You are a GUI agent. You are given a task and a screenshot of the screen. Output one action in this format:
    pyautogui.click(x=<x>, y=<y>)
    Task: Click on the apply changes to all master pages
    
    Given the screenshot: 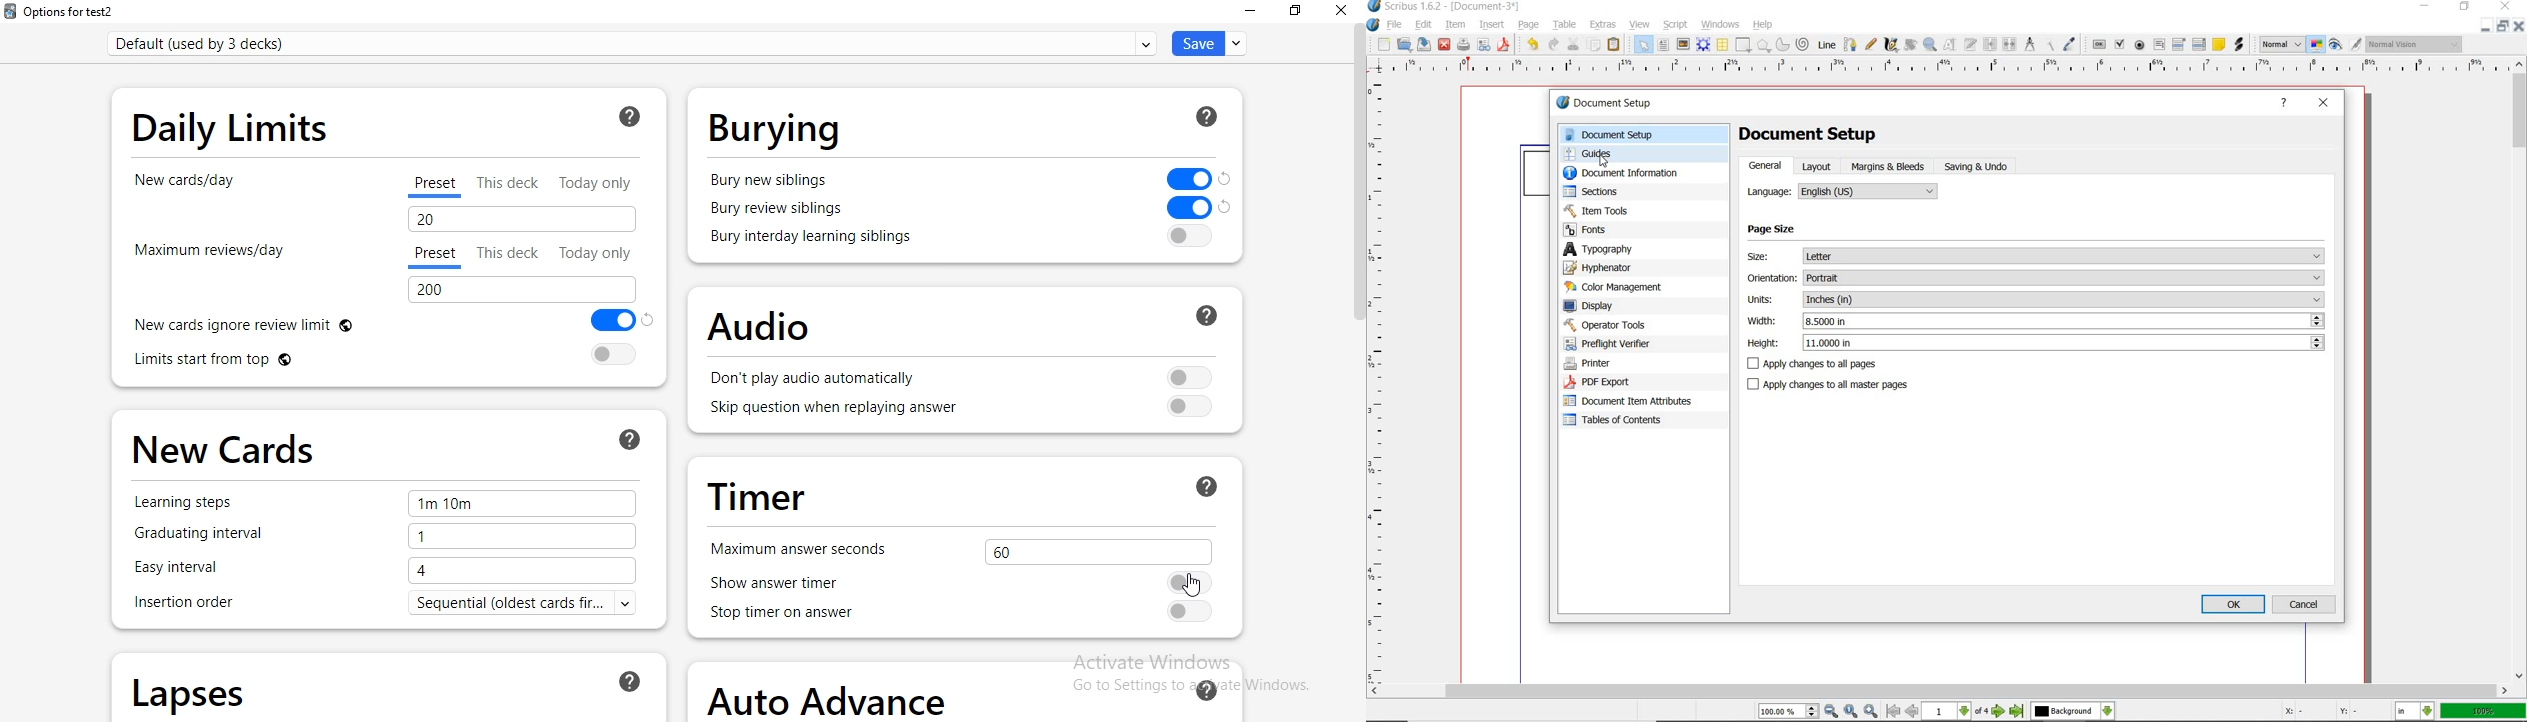 What is the action you would take?
    pyautogui.click(x=1832, y=385)
    